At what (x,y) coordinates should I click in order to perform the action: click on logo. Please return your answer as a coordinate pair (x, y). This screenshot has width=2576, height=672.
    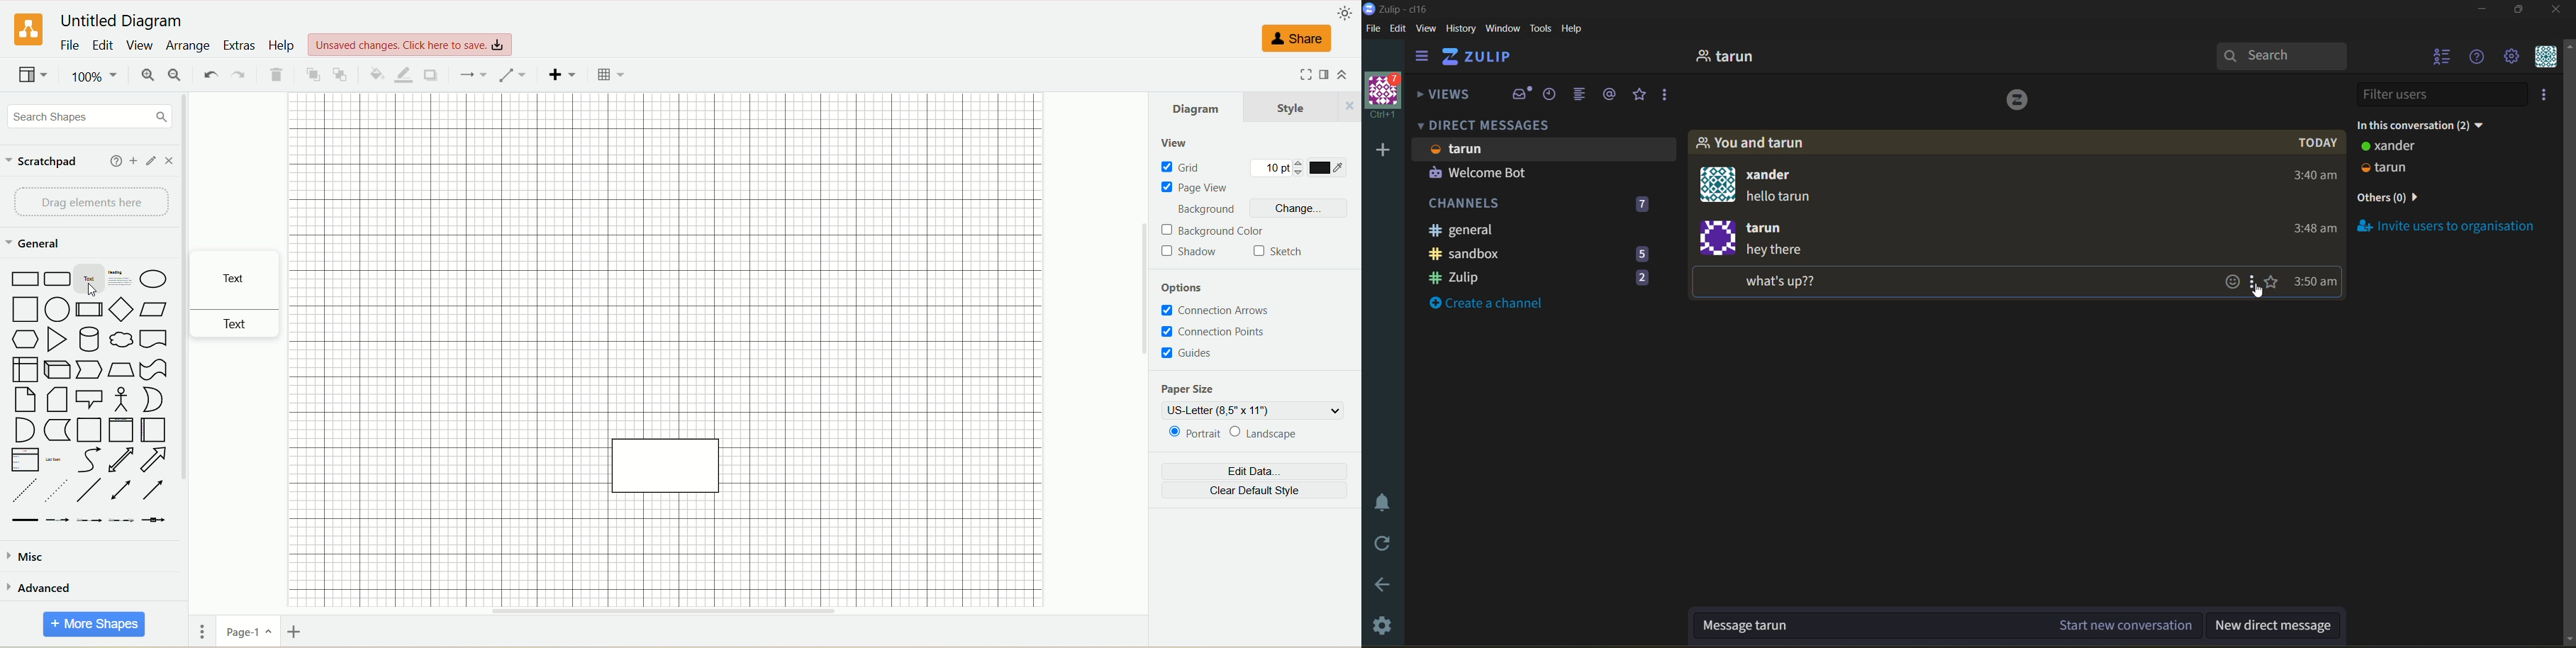
    Looking at the image, I should click on (26, 29).